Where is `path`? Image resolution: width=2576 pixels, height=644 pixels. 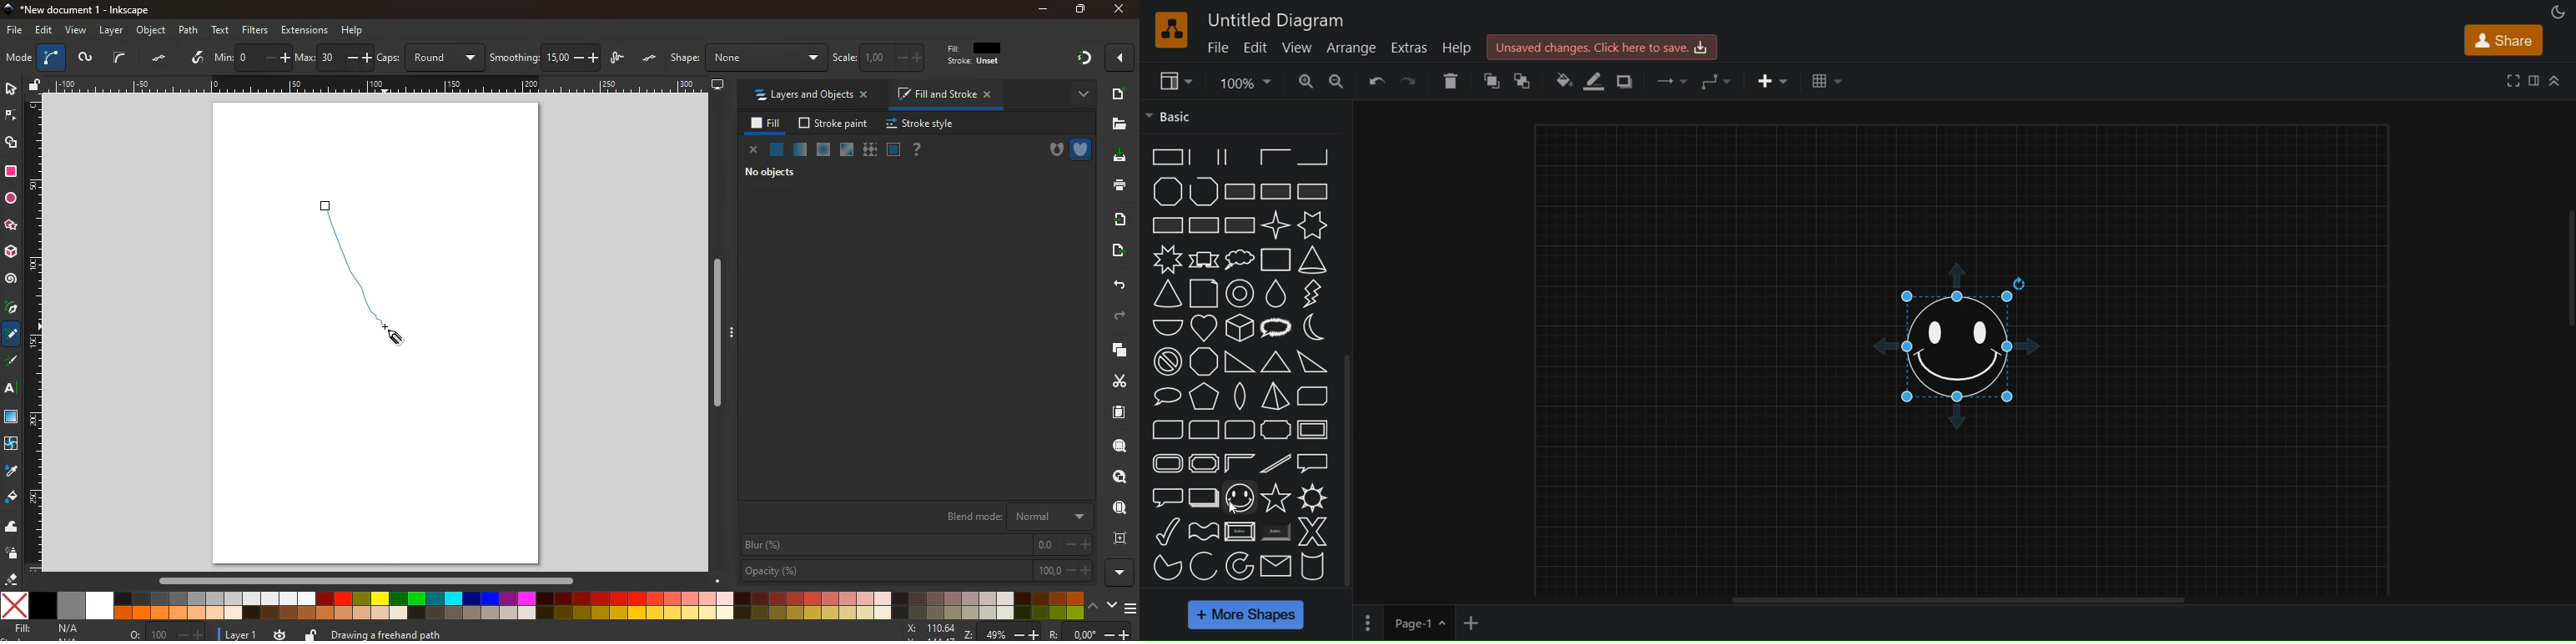 path is located at coordinates (188, 30).